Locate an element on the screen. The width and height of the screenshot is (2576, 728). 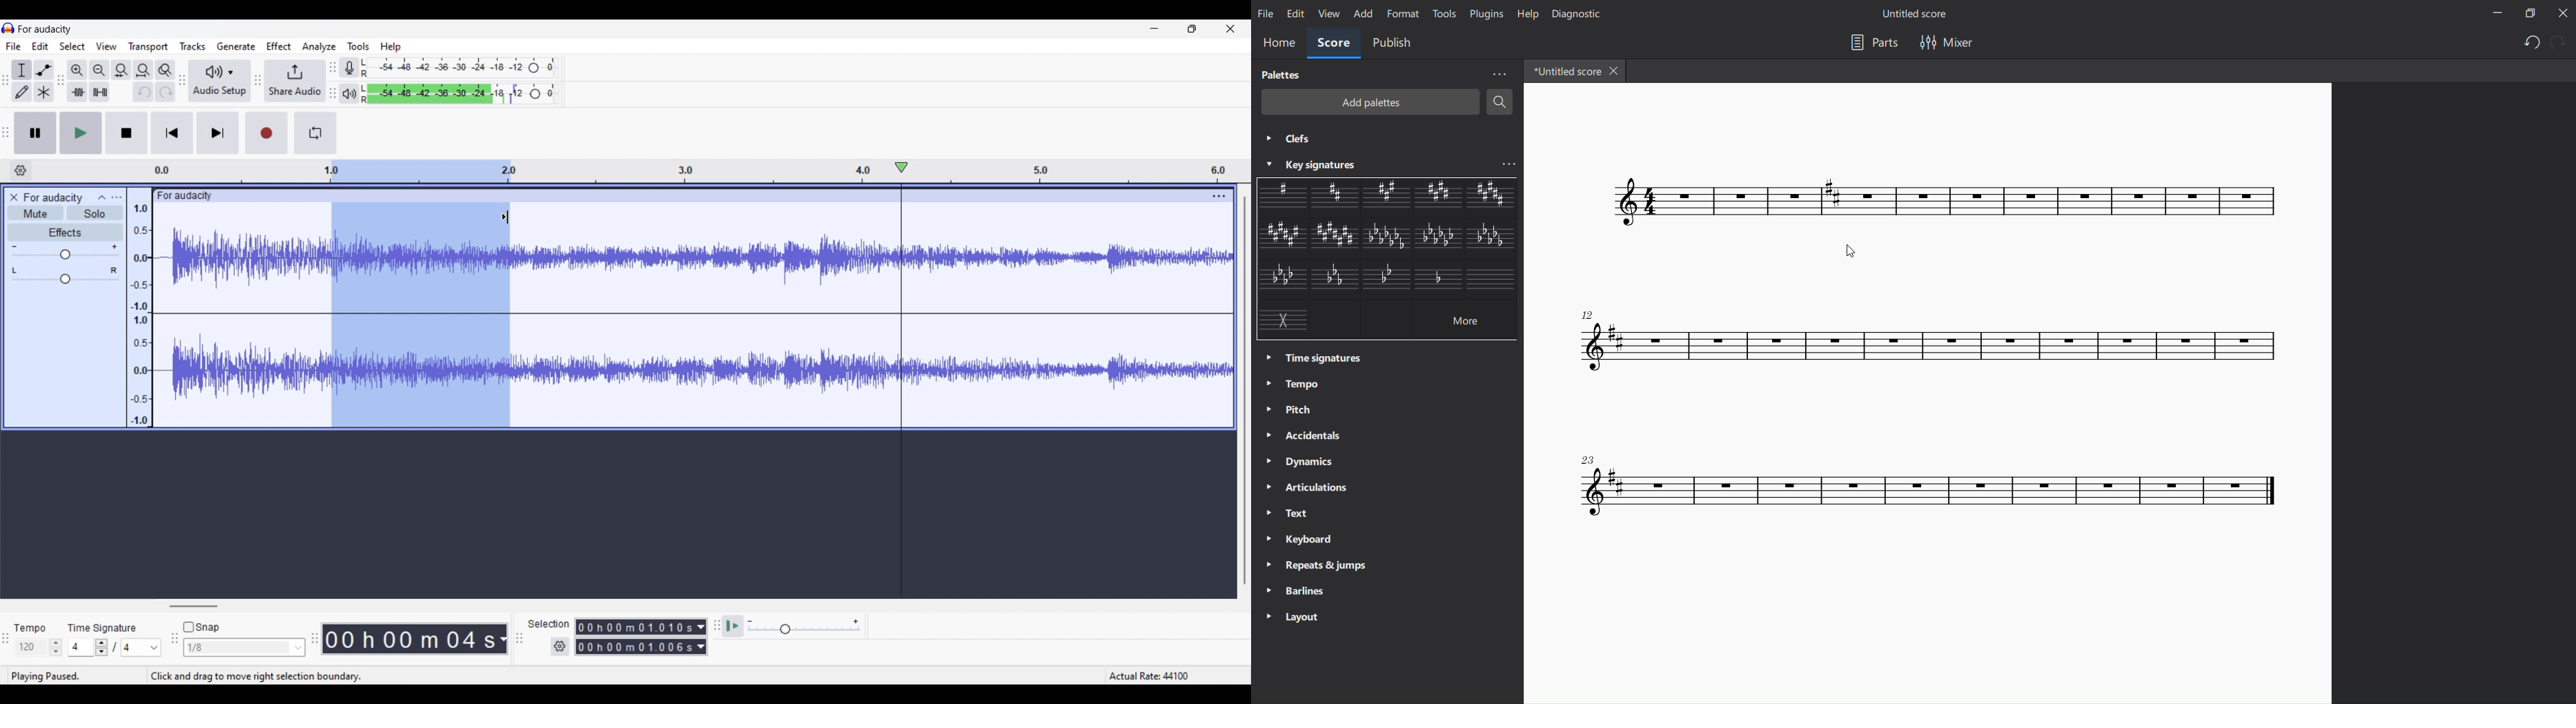
Effect menu is located at coordinates (278, 46).